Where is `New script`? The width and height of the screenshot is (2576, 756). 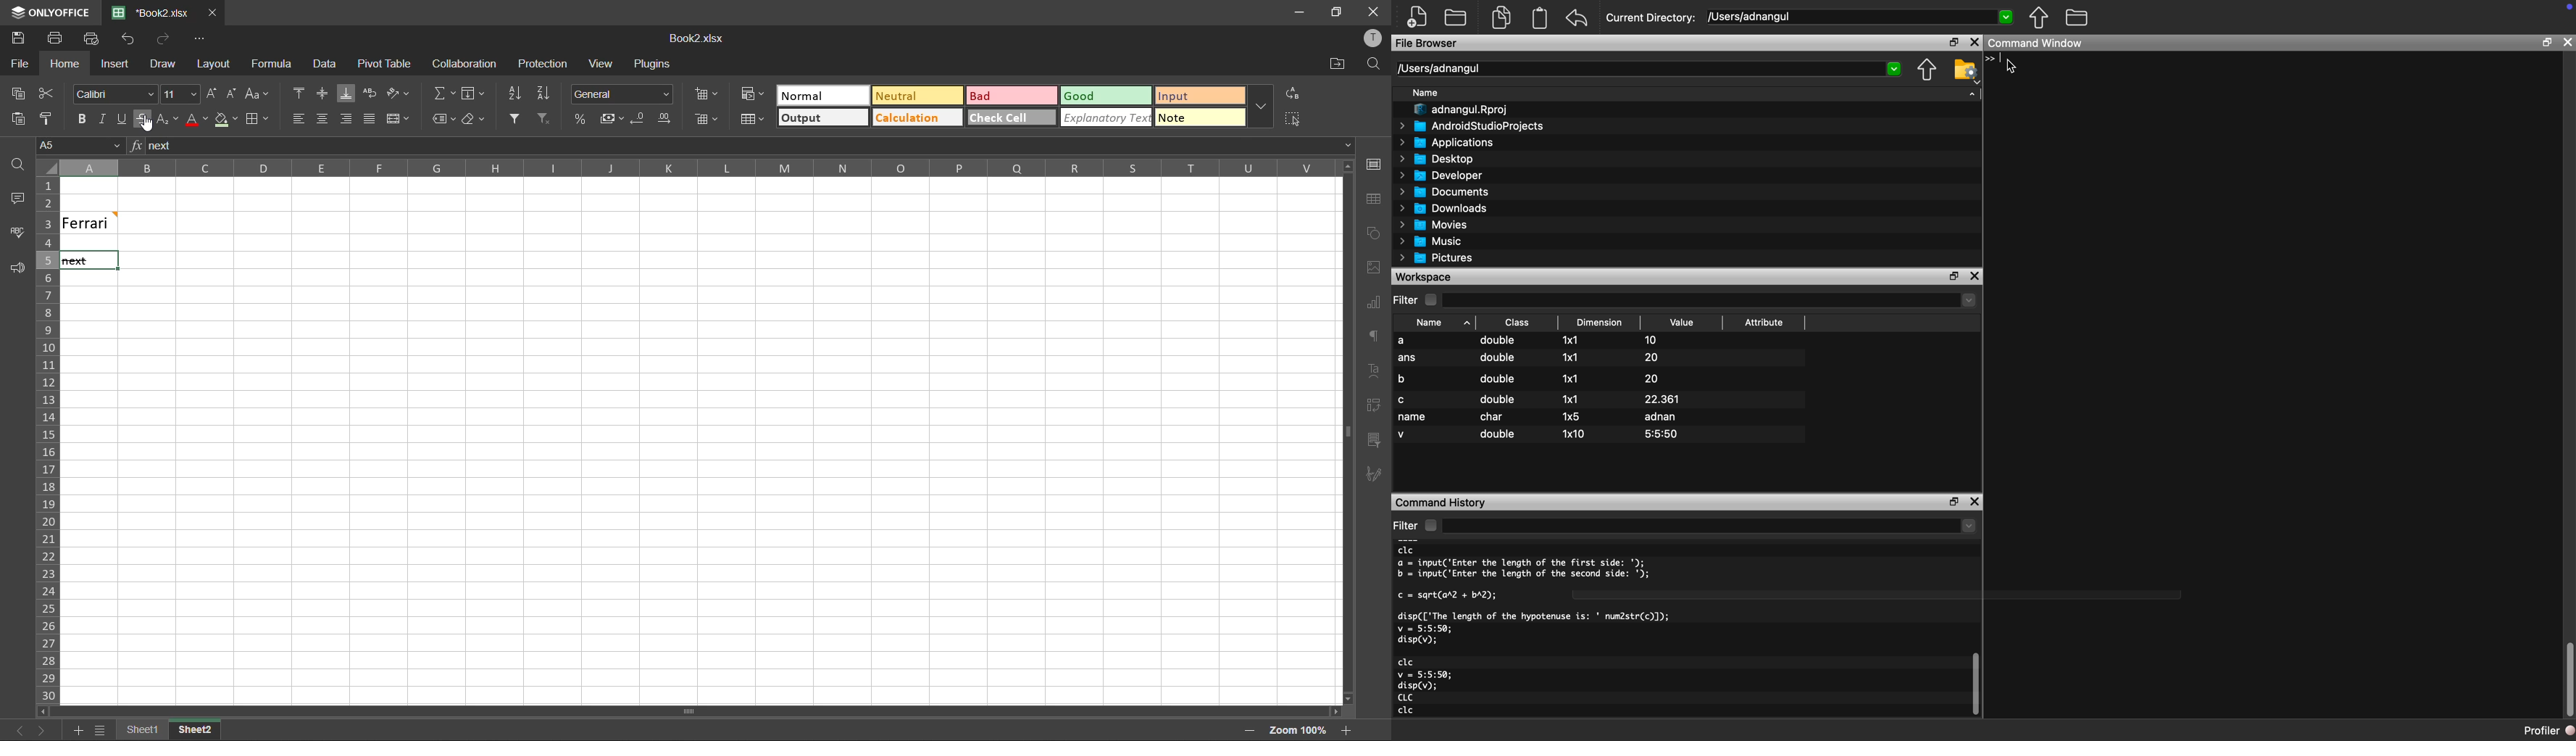 New script is located at coordinates (1418, 16).